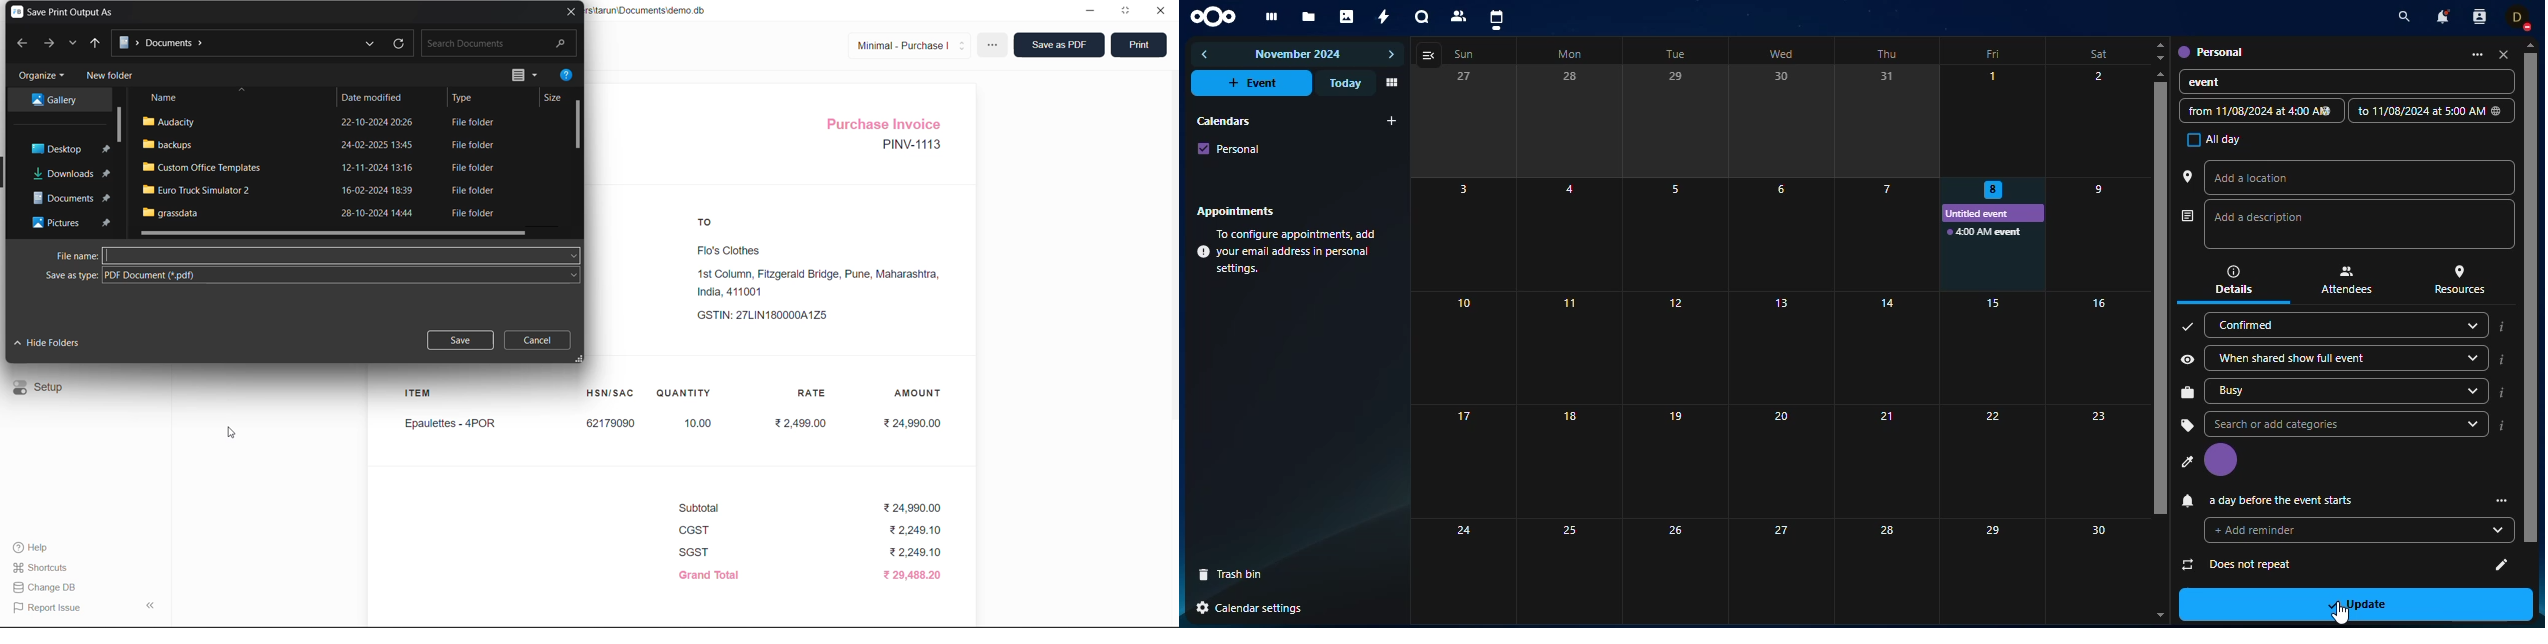  What do you see at coordinates (807, 554) in the screenshot?
I see `SGST ₹2,249.10` at bounding box center [807, 554].